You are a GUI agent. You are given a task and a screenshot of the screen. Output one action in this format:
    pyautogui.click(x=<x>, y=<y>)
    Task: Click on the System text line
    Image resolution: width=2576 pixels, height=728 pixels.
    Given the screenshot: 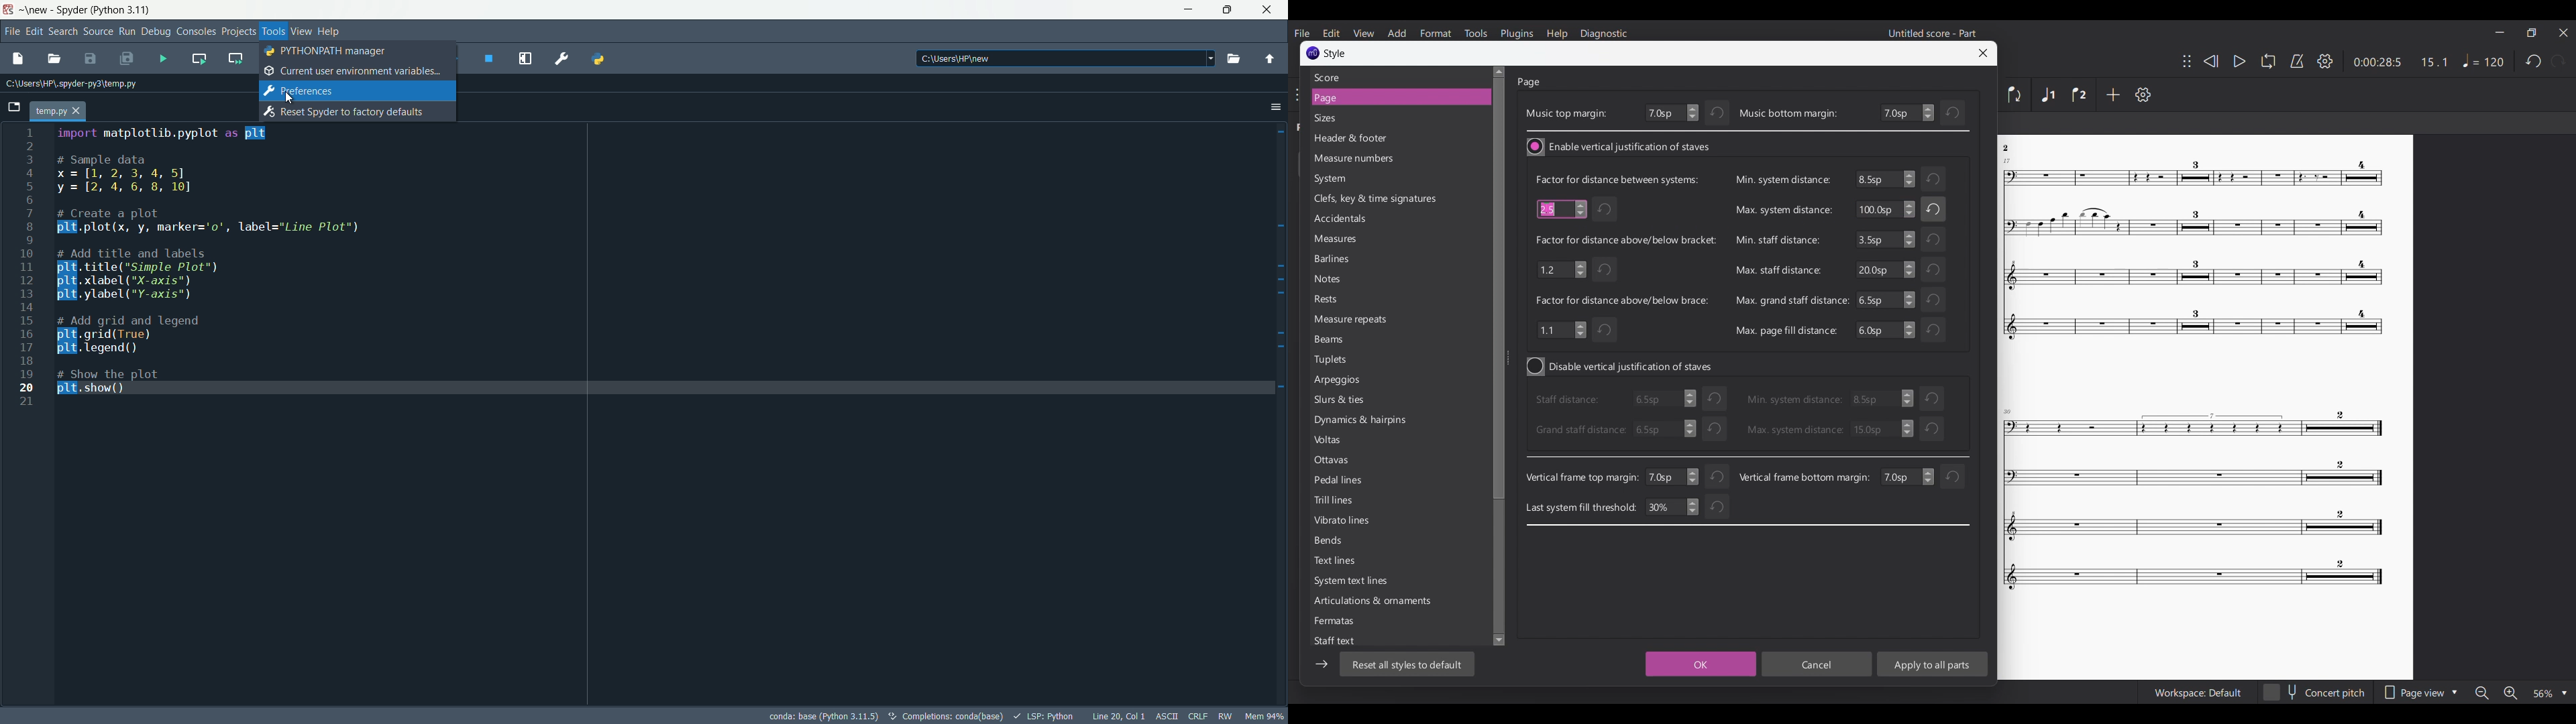 What is the action you would take?
    pyautogui.click(x=1355, y=583)
    